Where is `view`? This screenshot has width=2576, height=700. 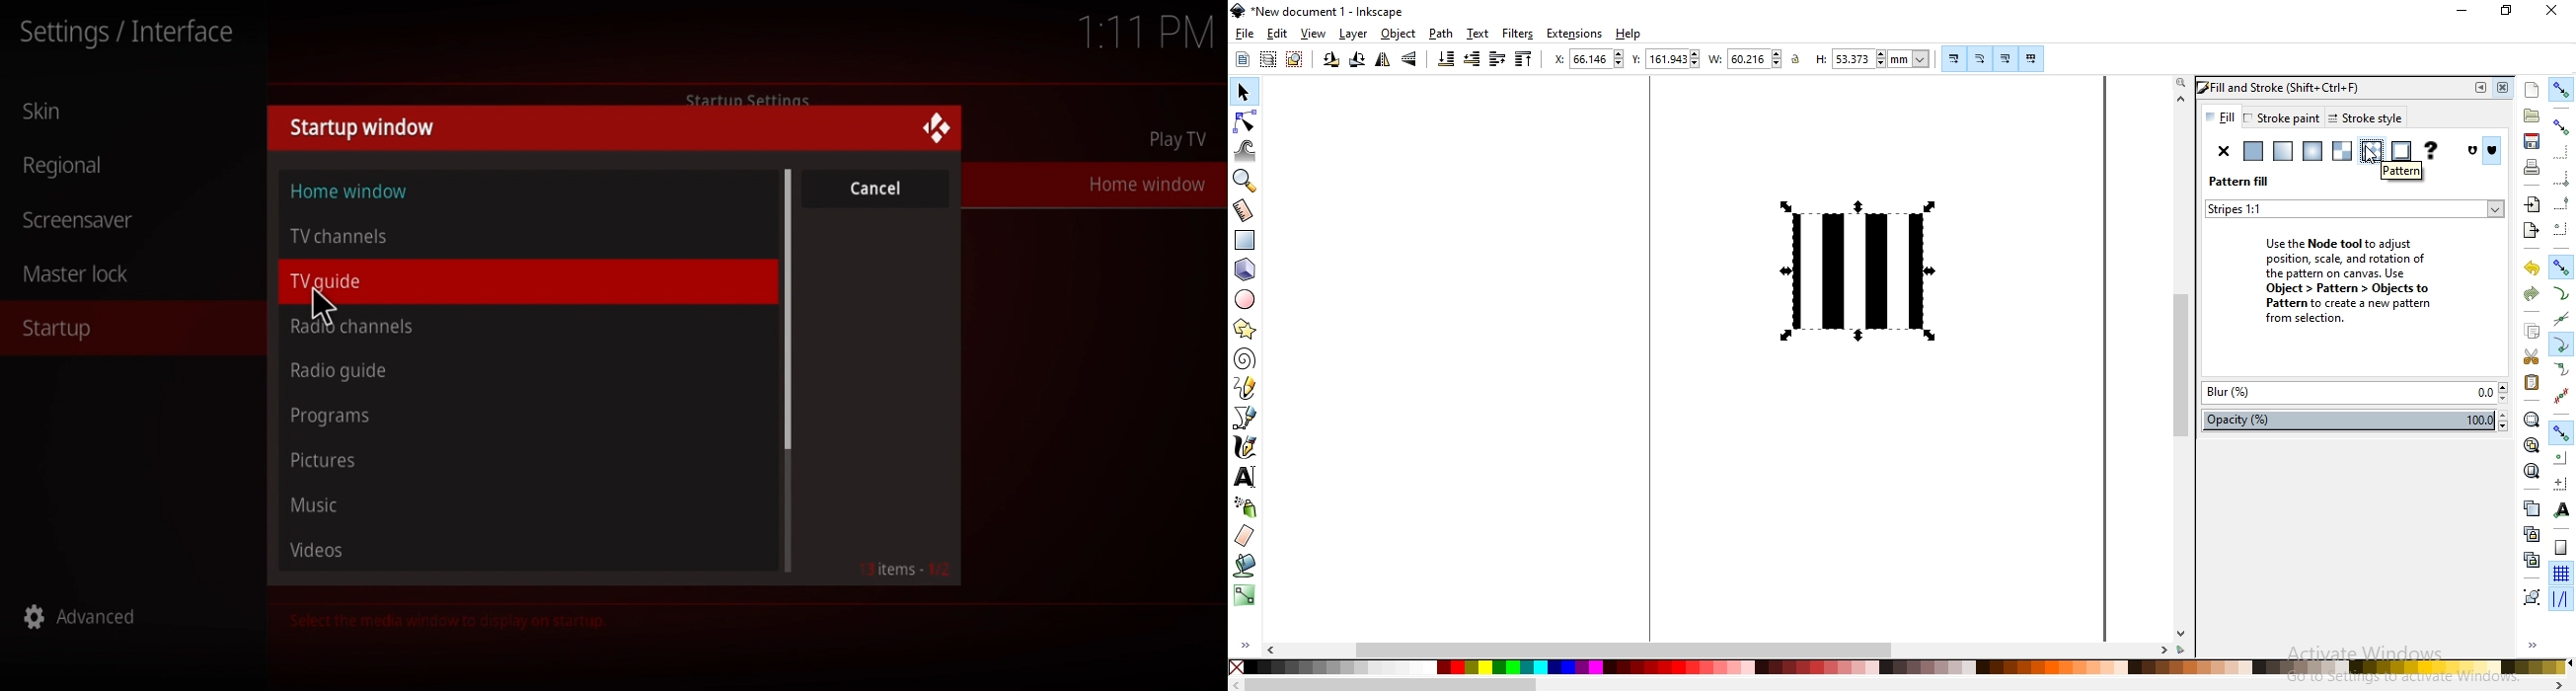
view is located at coordinates (1315, 34).